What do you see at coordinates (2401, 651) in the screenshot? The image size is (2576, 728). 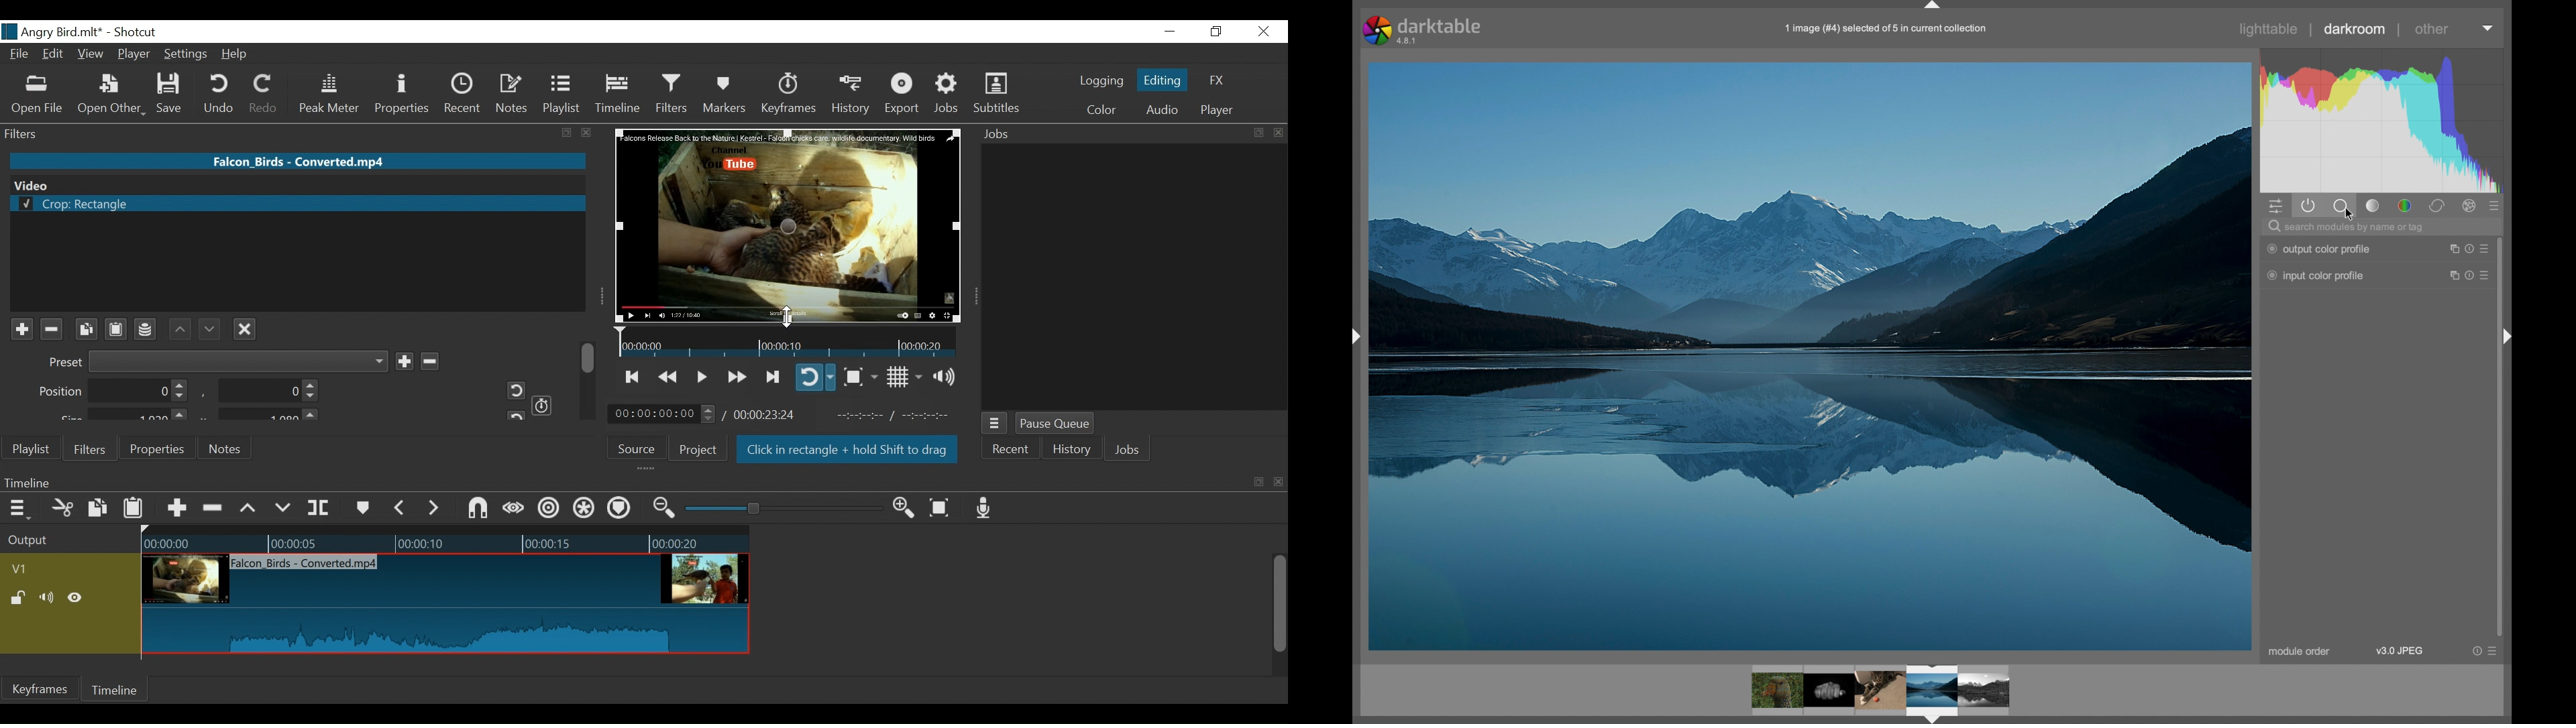 I see `v3.0 jpeg` at bounding box center [2401, 651].